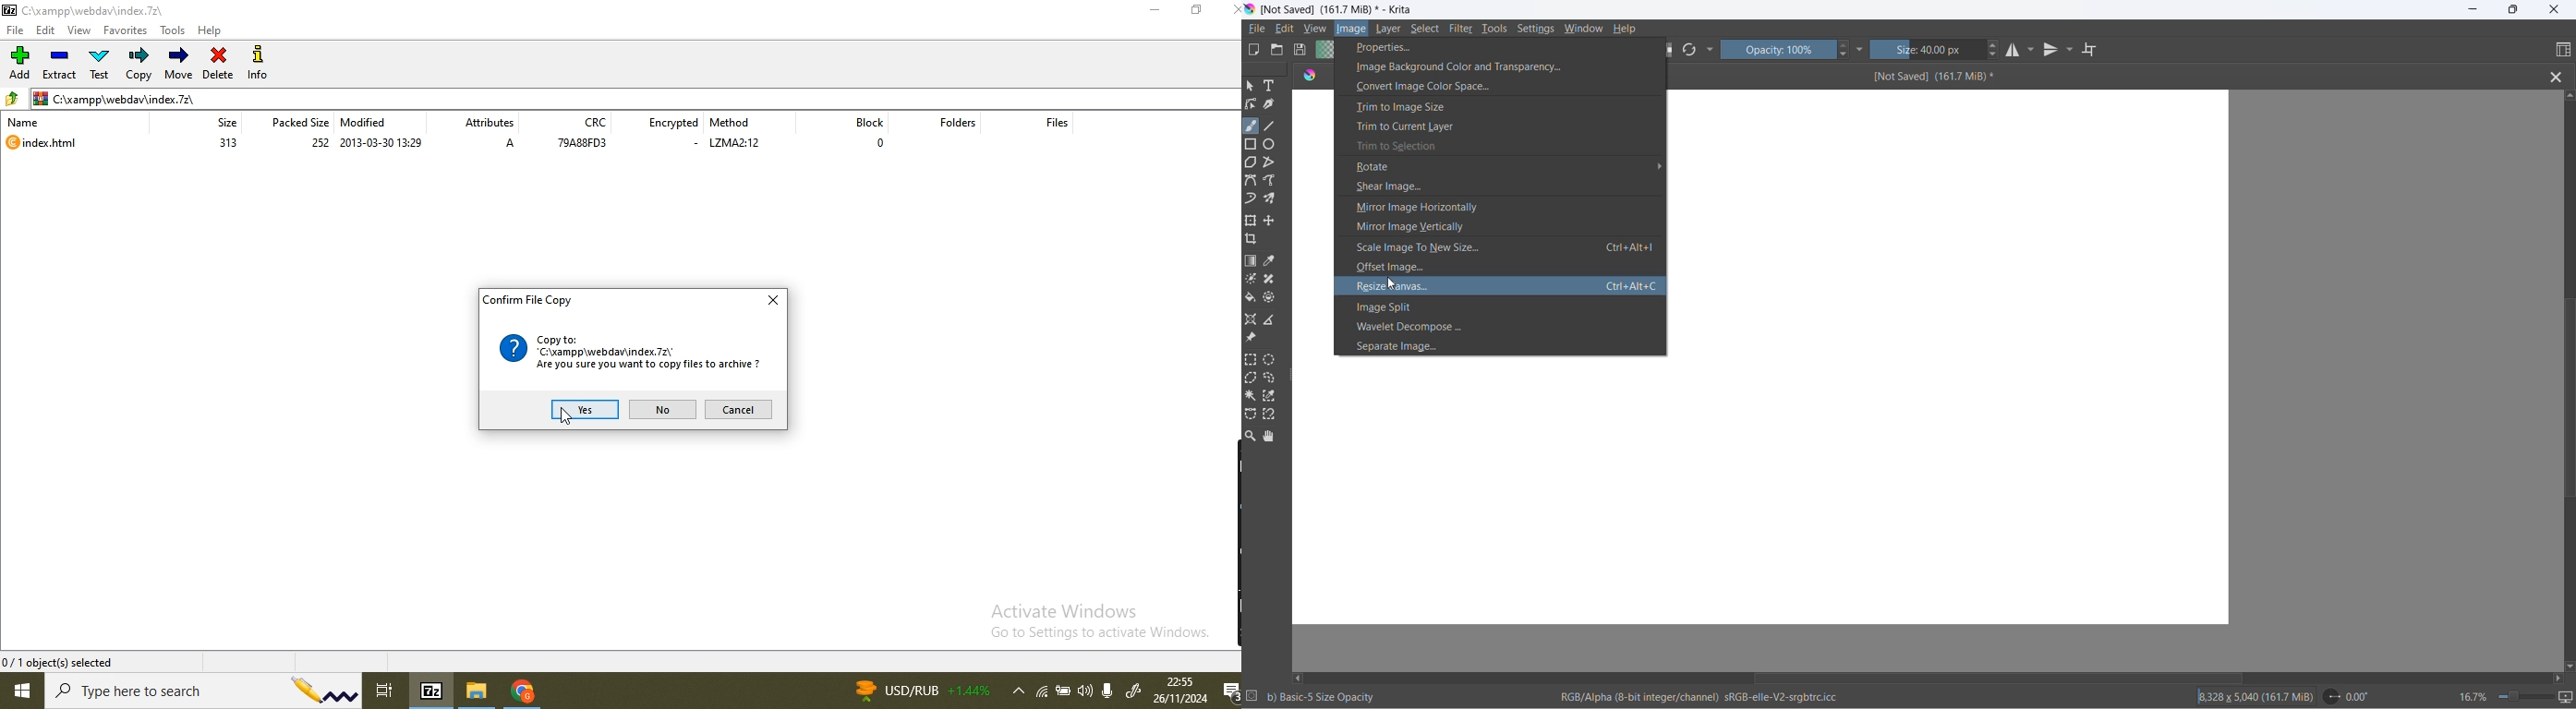 The image size is (2576, 728). Describe the element at coordinates (1255, 50) in the screenshot. I see `new document` at that location.